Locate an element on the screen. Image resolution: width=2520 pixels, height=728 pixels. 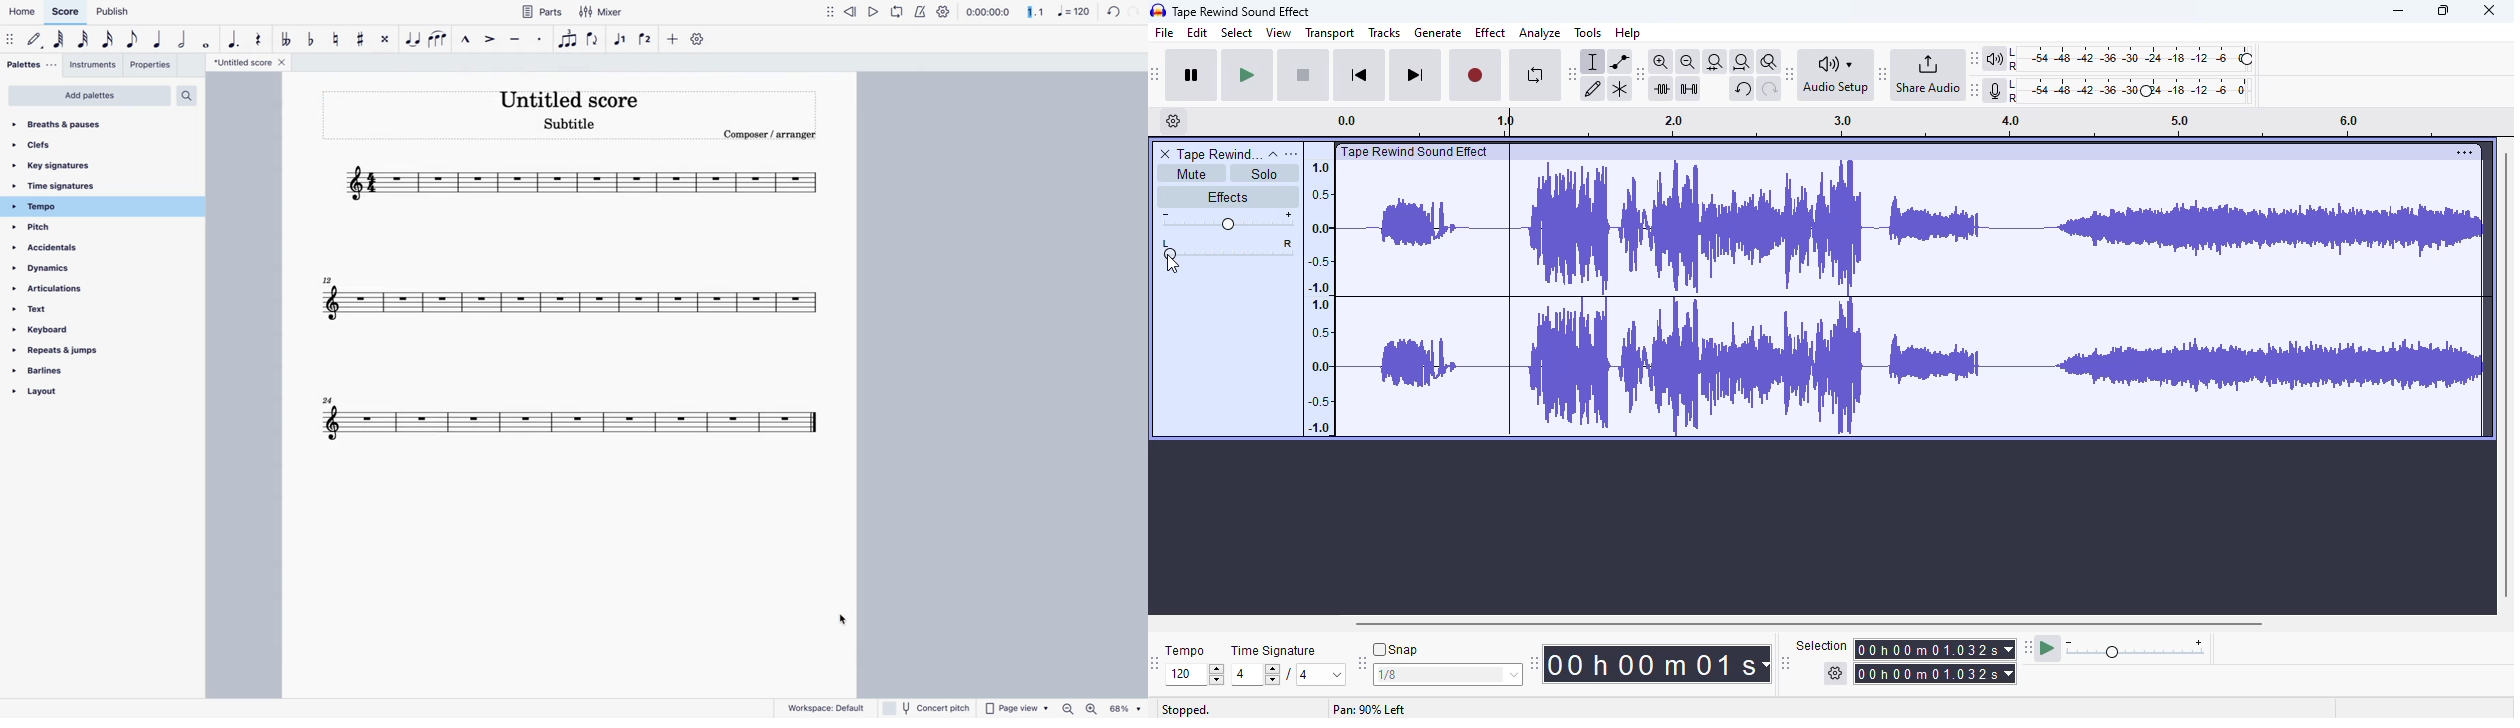
audacity selection toolbar is located at coordinates (1785, 663).